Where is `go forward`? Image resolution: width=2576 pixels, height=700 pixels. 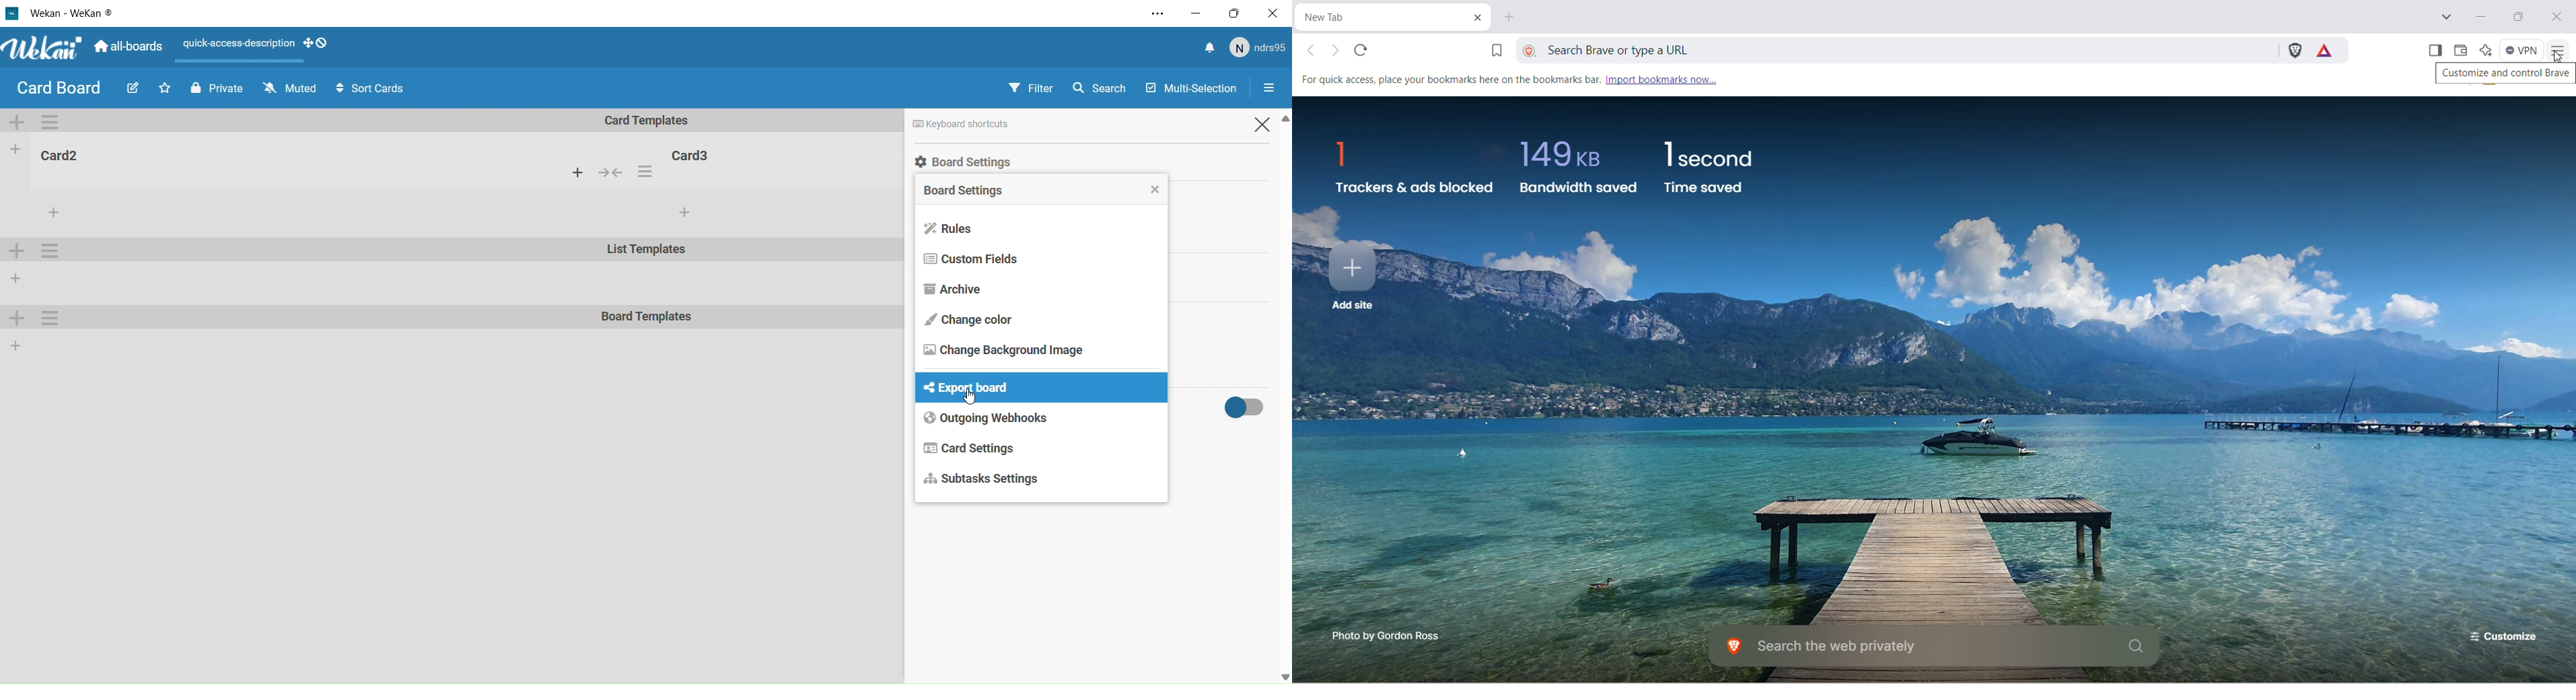 go forward is located at coordinates (1338, 52).